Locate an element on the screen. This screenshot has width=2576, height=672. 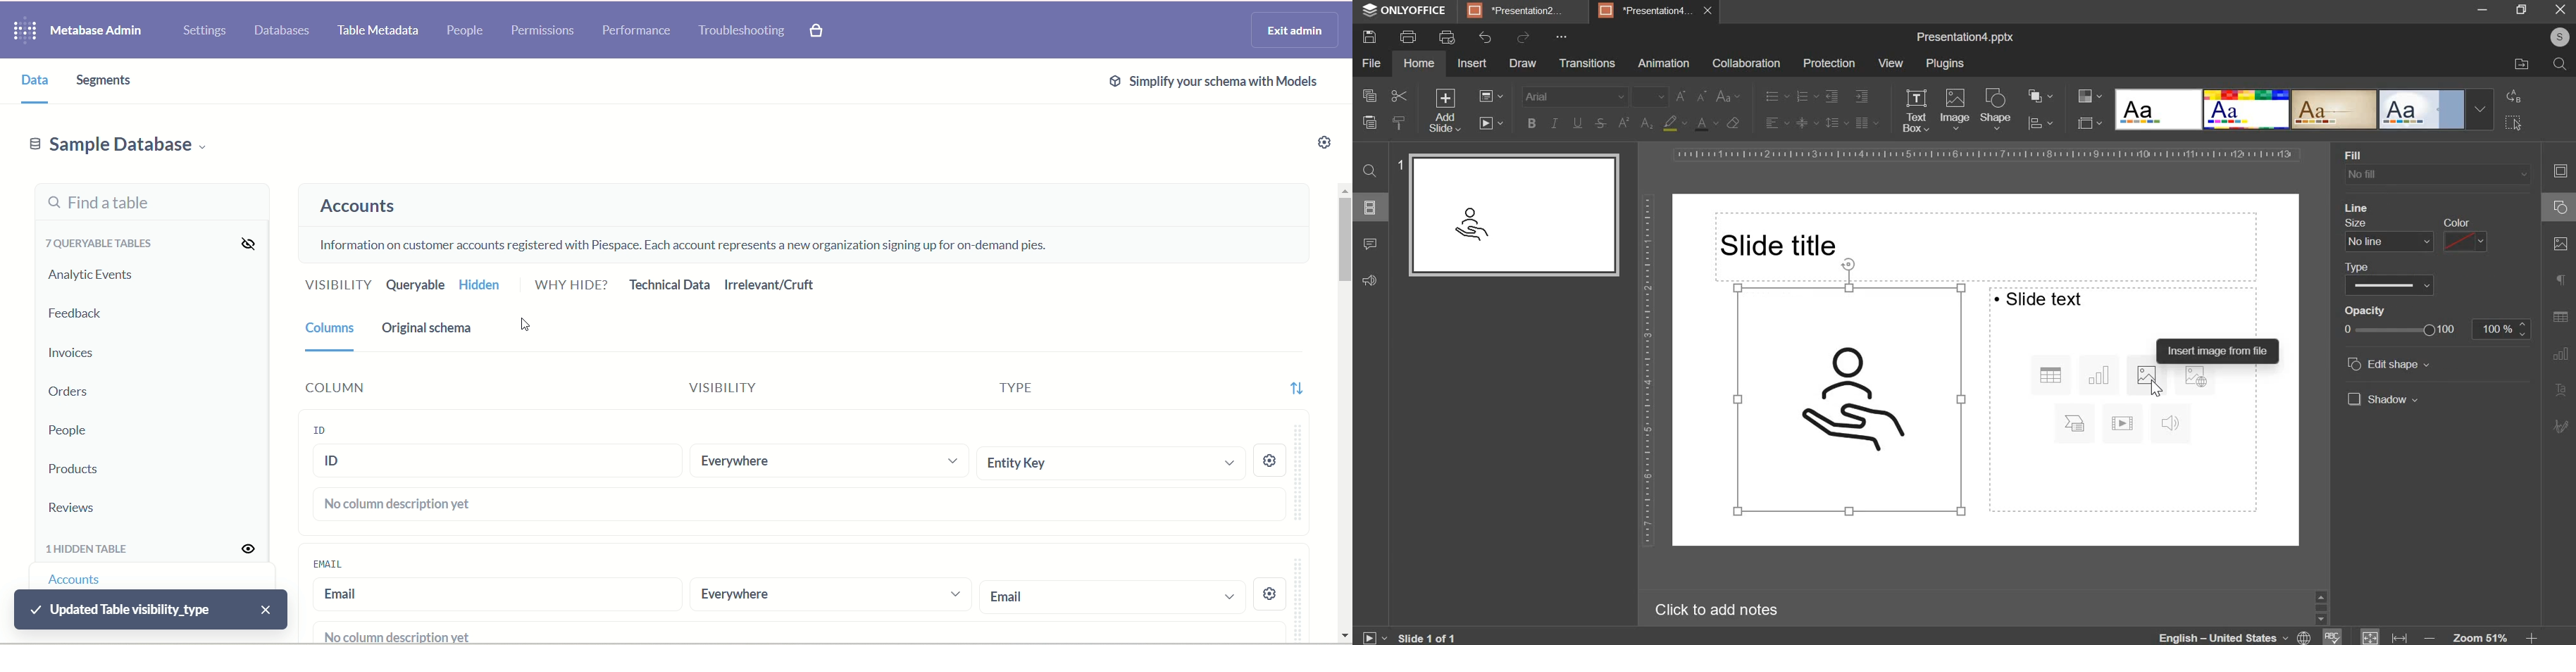
right side segment is located at coordinates (2124, 437).